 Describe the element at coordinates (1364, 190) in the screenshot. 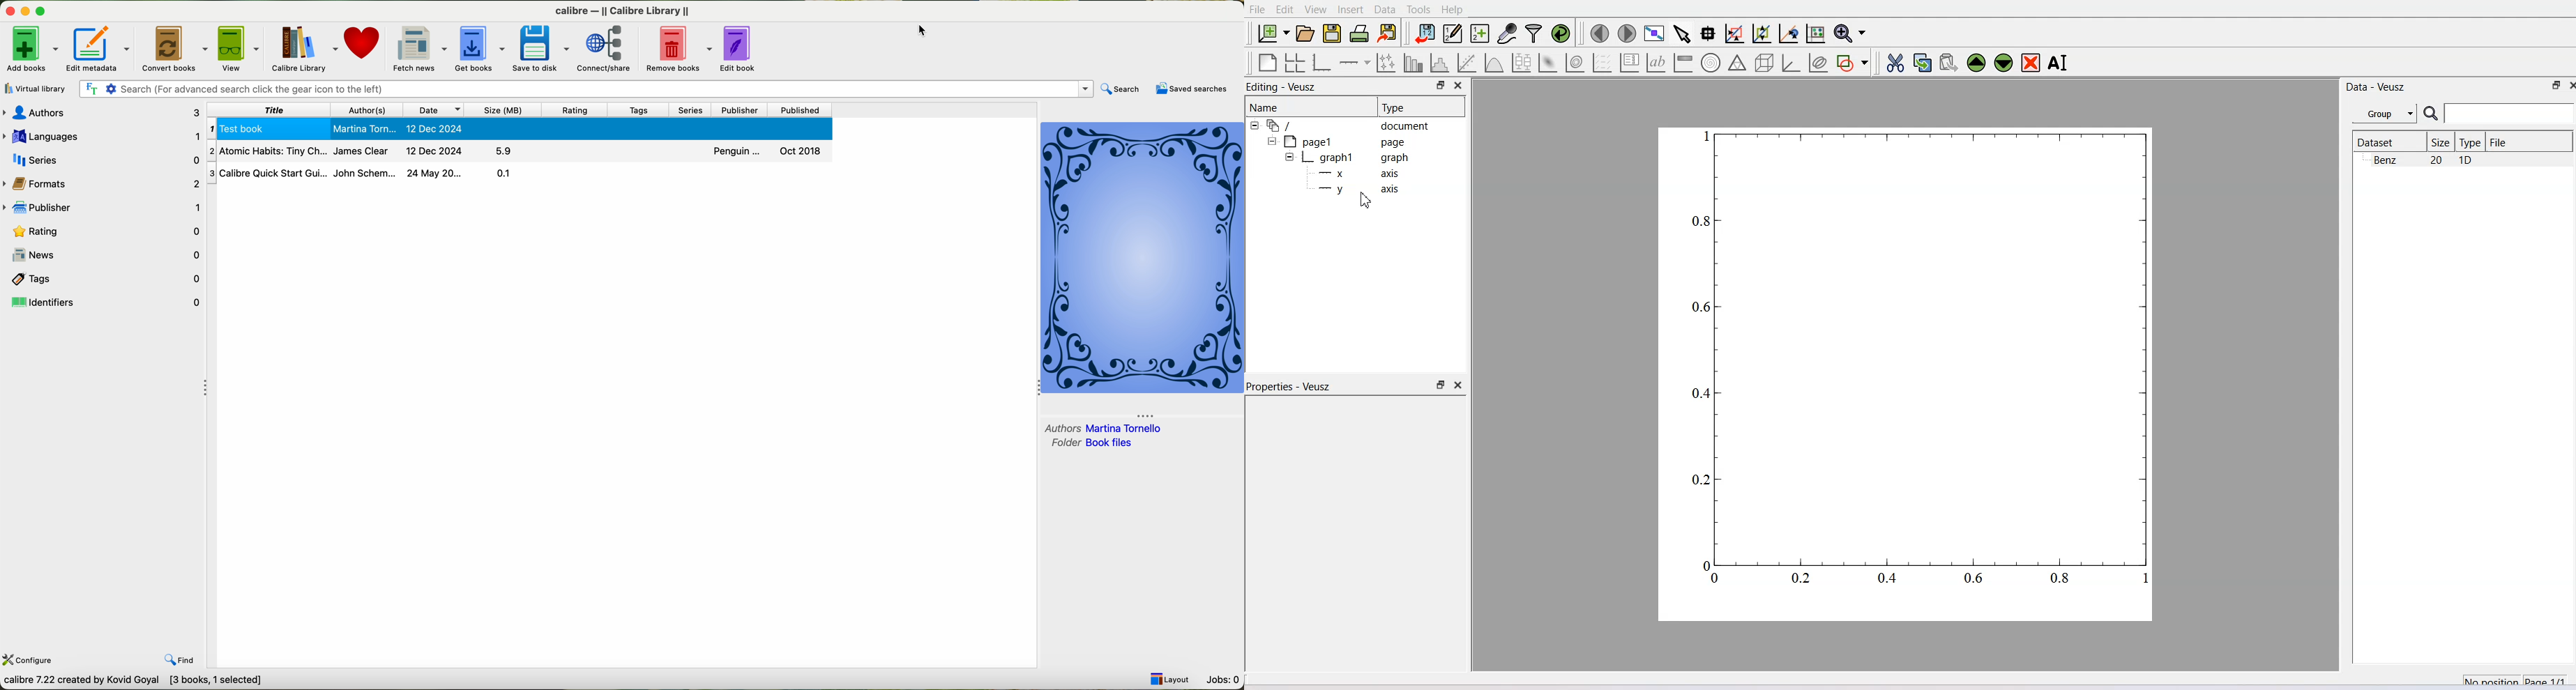

I see `Y Axis` at that location.